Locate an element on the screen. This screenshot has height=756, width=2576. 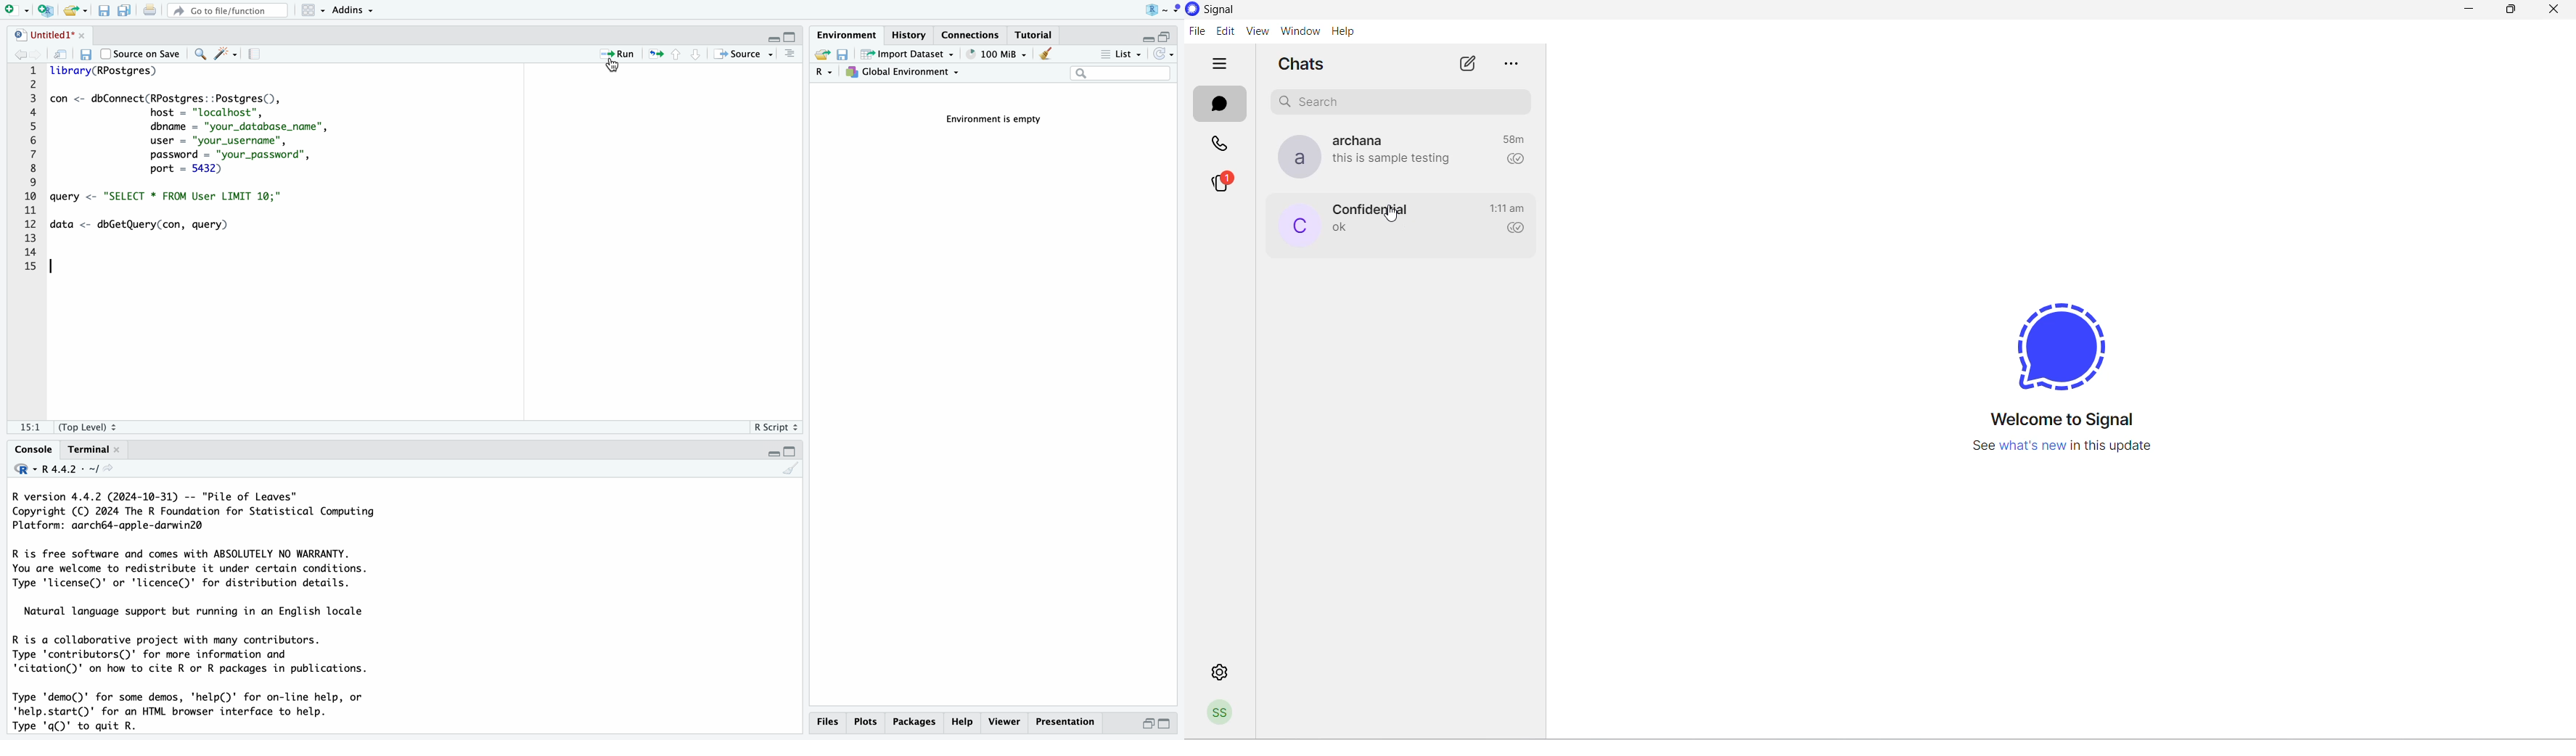
terminal is located at coordinates (87, 450).